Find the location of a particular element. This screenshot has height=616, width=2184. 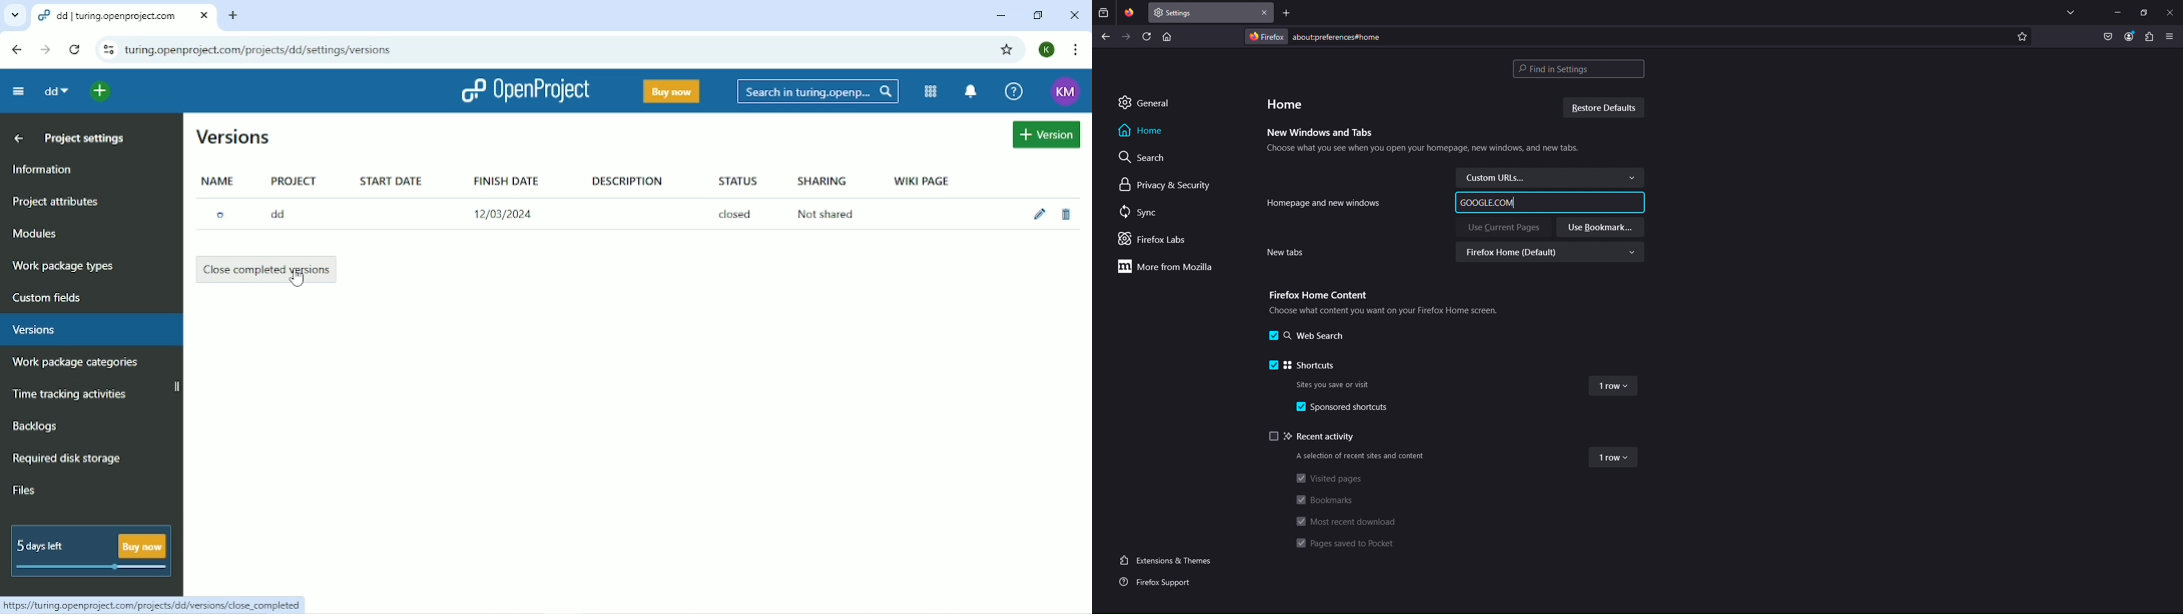

Closed is located at coordinates (737, 214).